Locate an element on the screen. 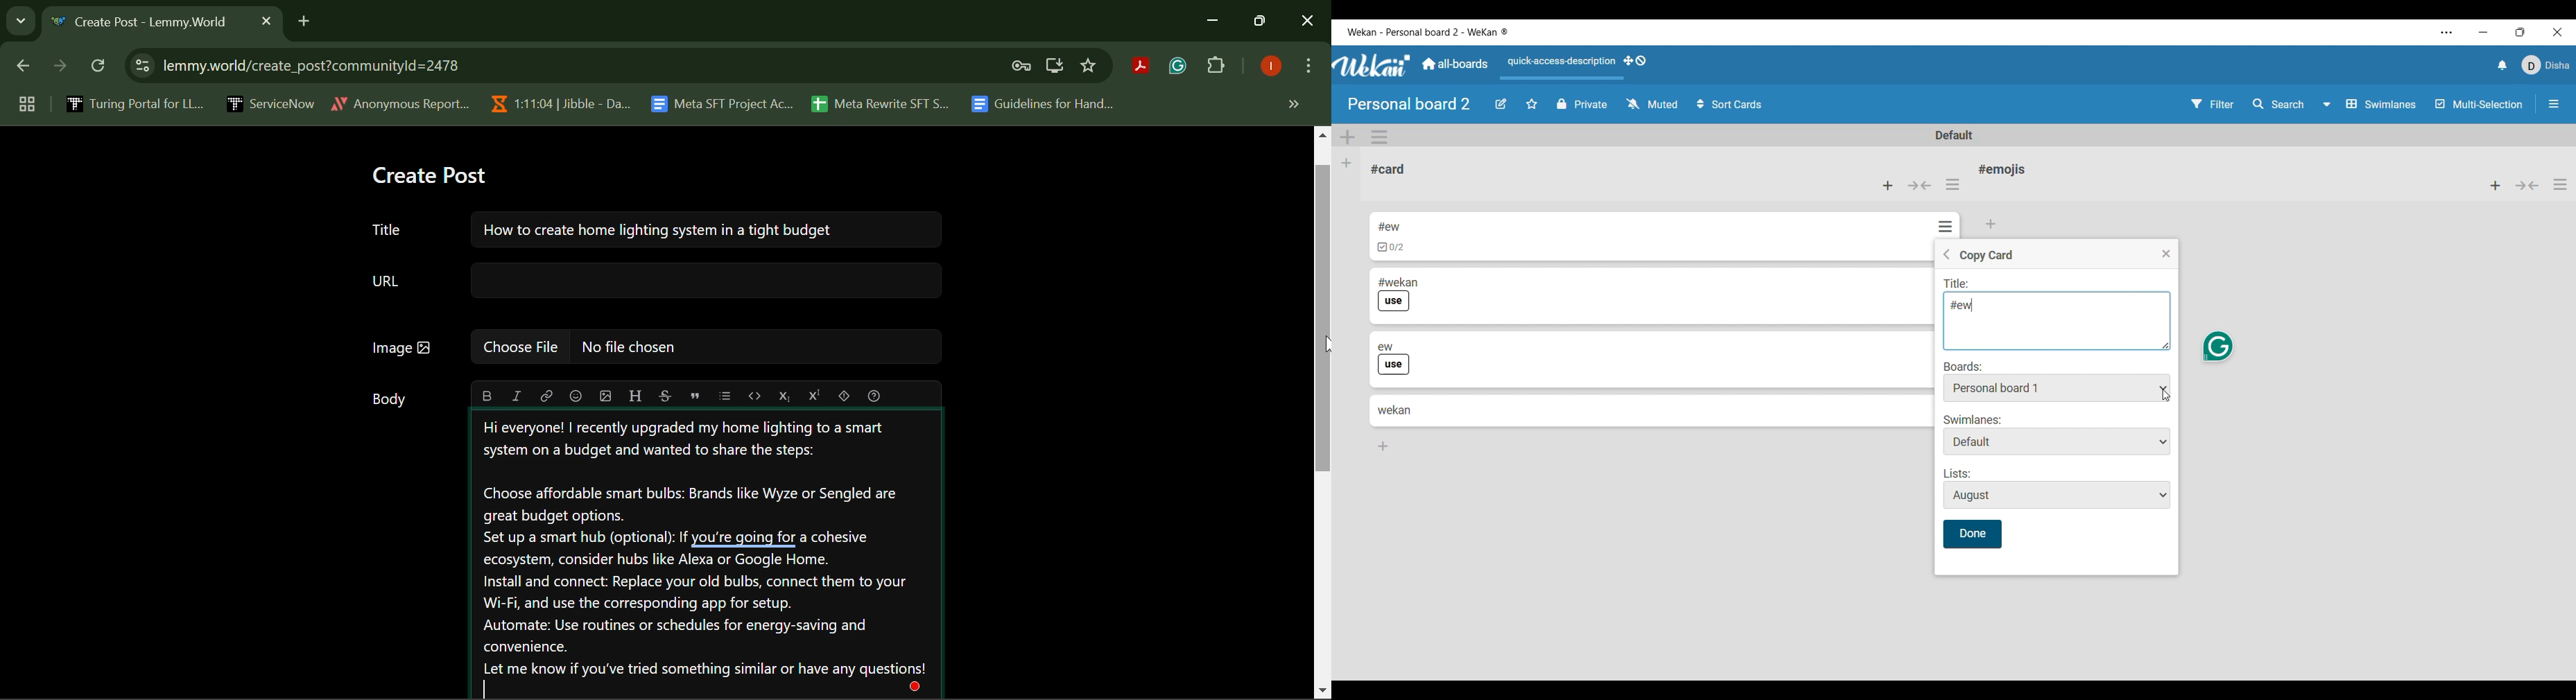 This screenshot has height=700, width=2576. Current list is located at coordinates (1469, 170).